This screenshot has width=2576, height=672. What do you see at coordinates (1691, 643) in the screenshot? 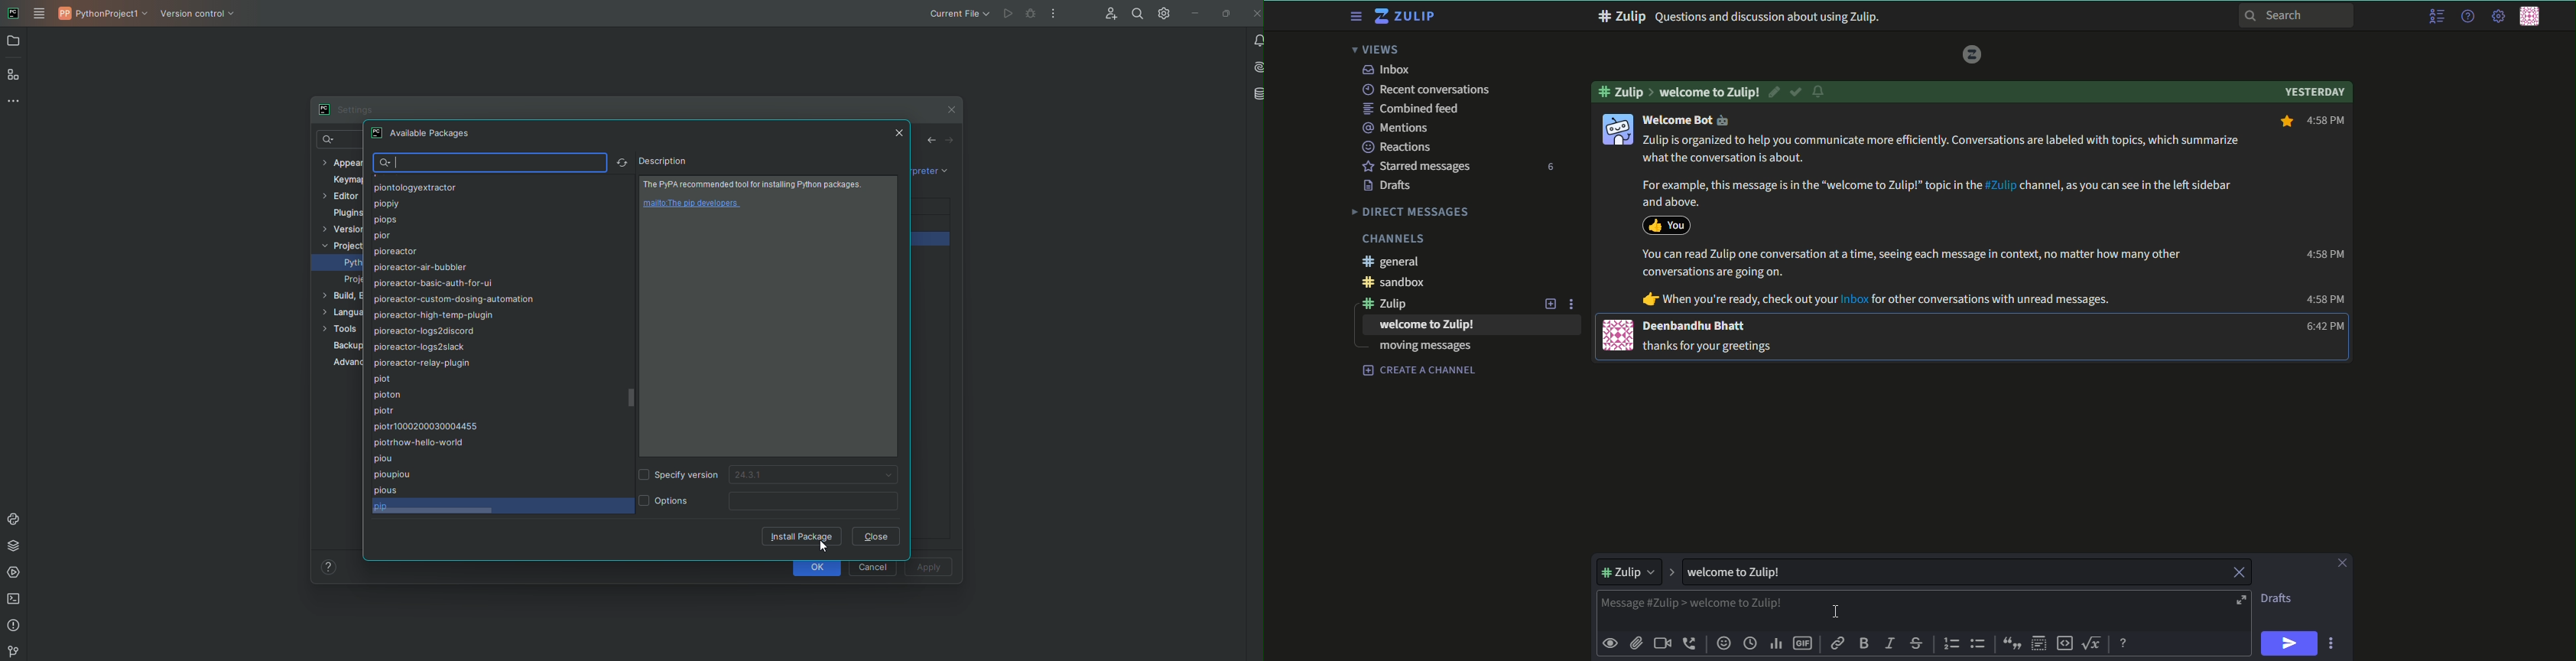
I see `add voice call` at bounding box center [1691, 643].